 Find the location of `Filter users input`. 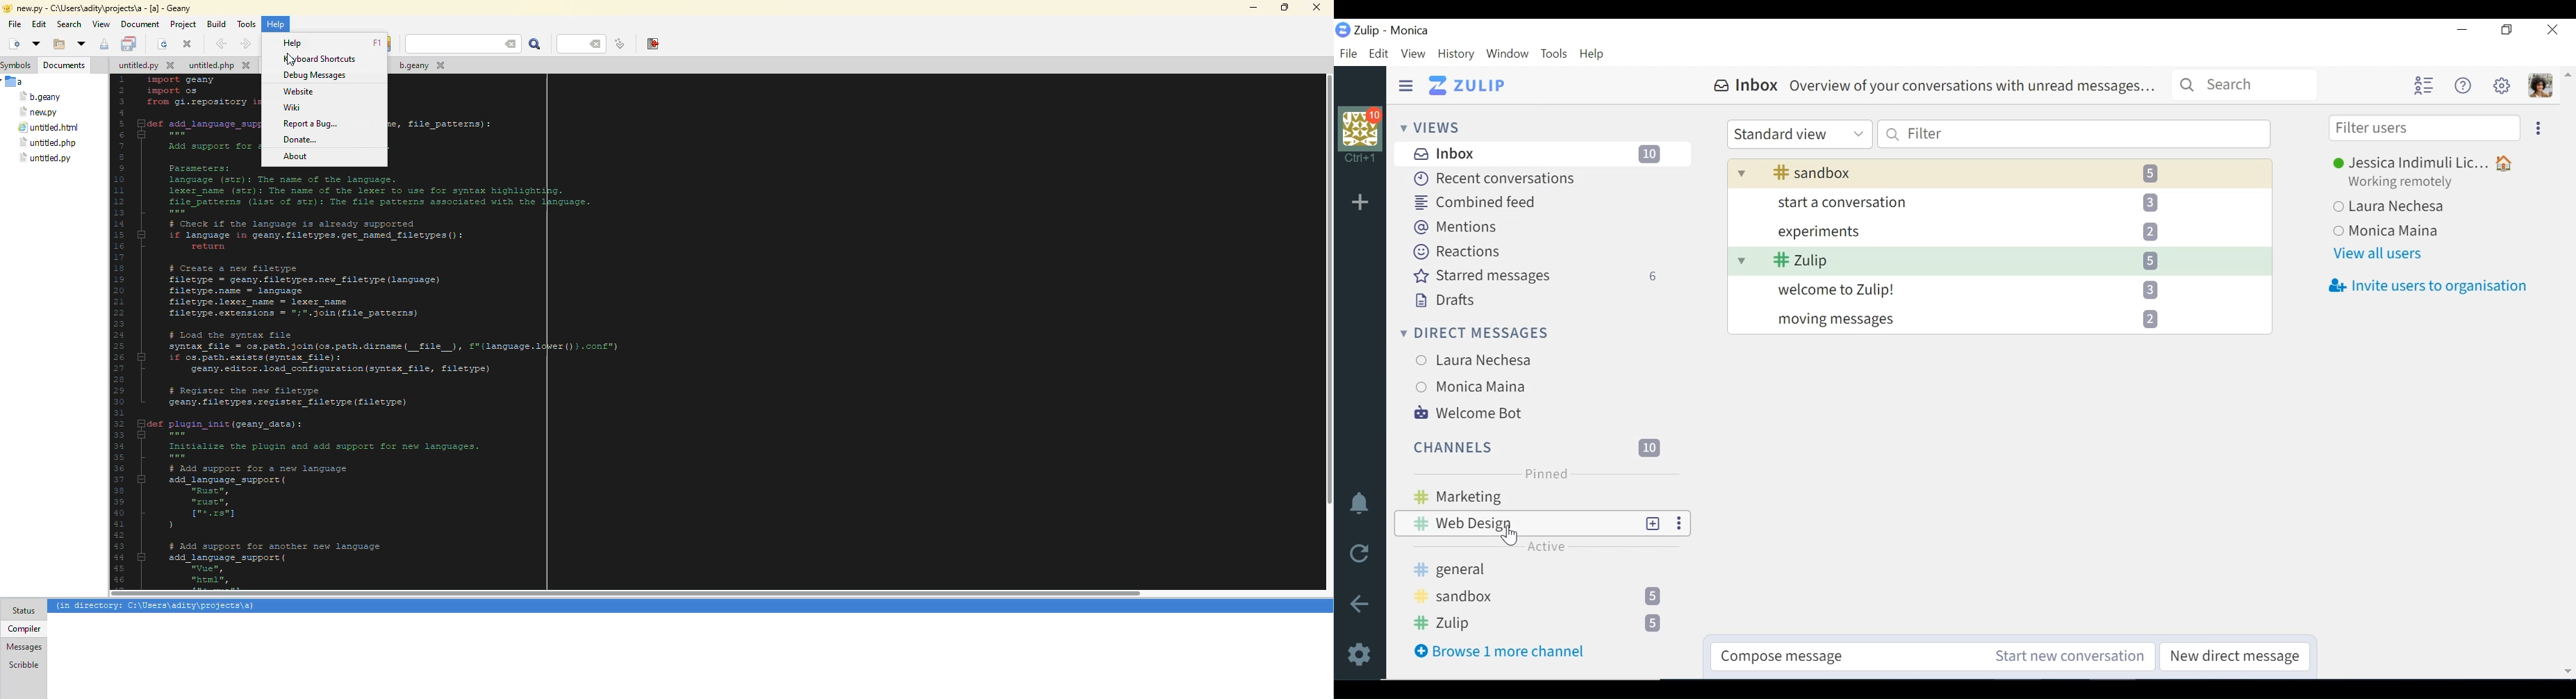

Filter users input is located at coordinates (2424, 129).